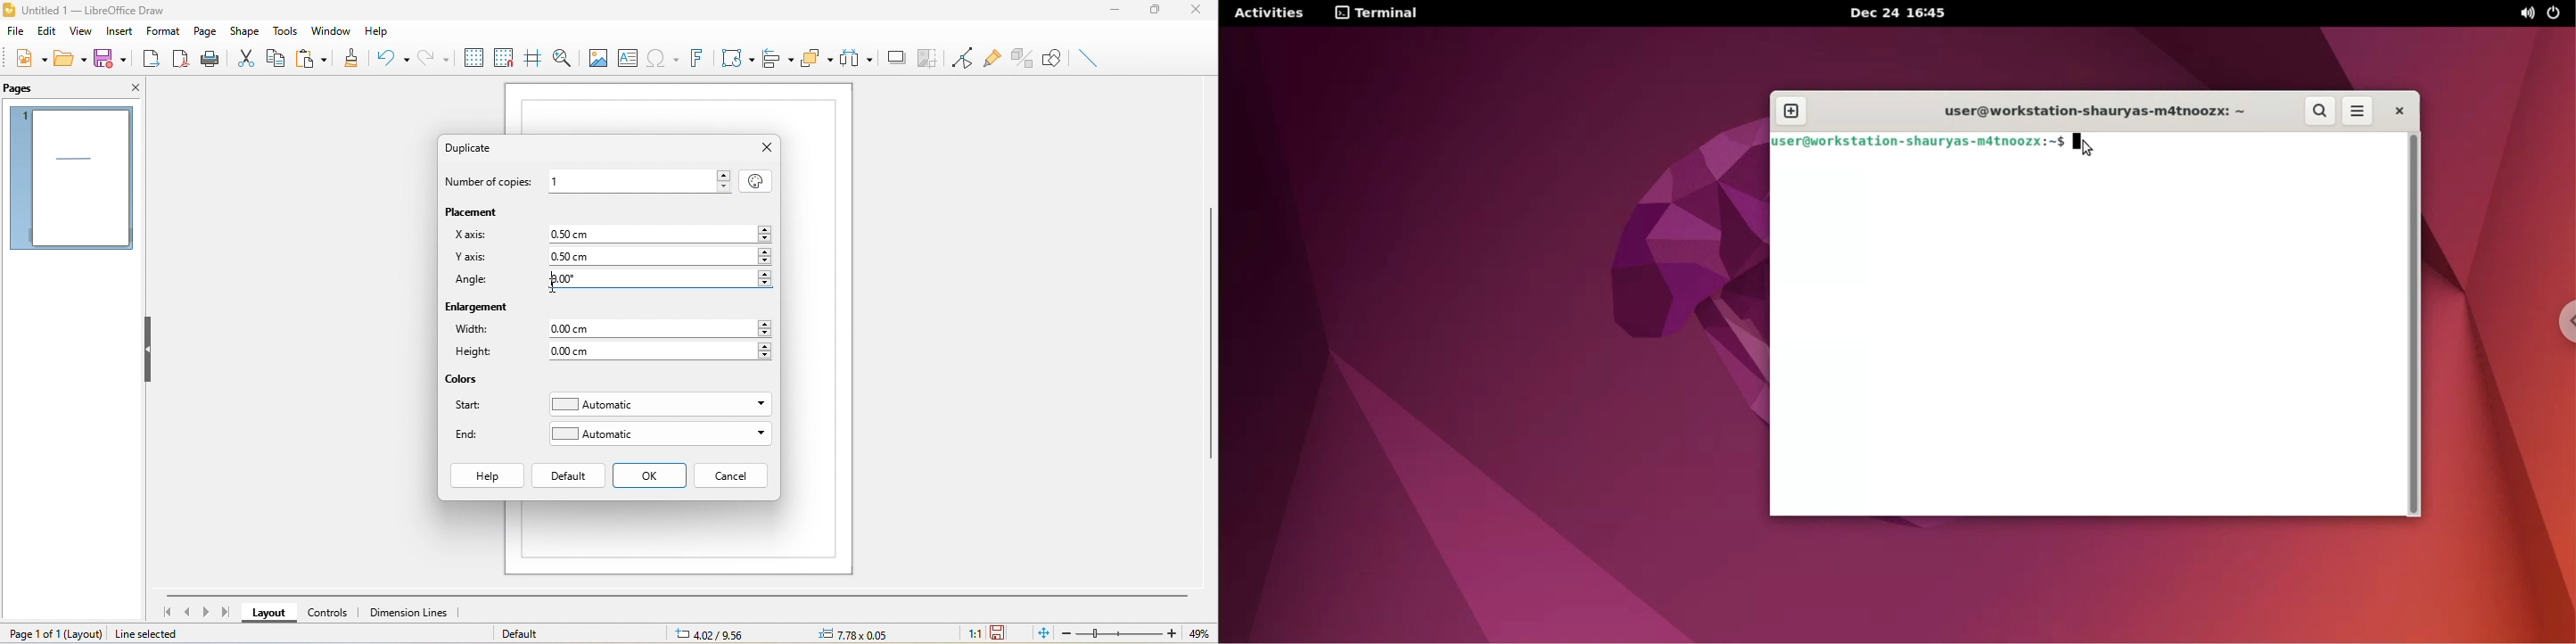  What do you see at coordinates (480, 310) in the screenshot?
I see `enlargement` at bounding box center [480, 310].